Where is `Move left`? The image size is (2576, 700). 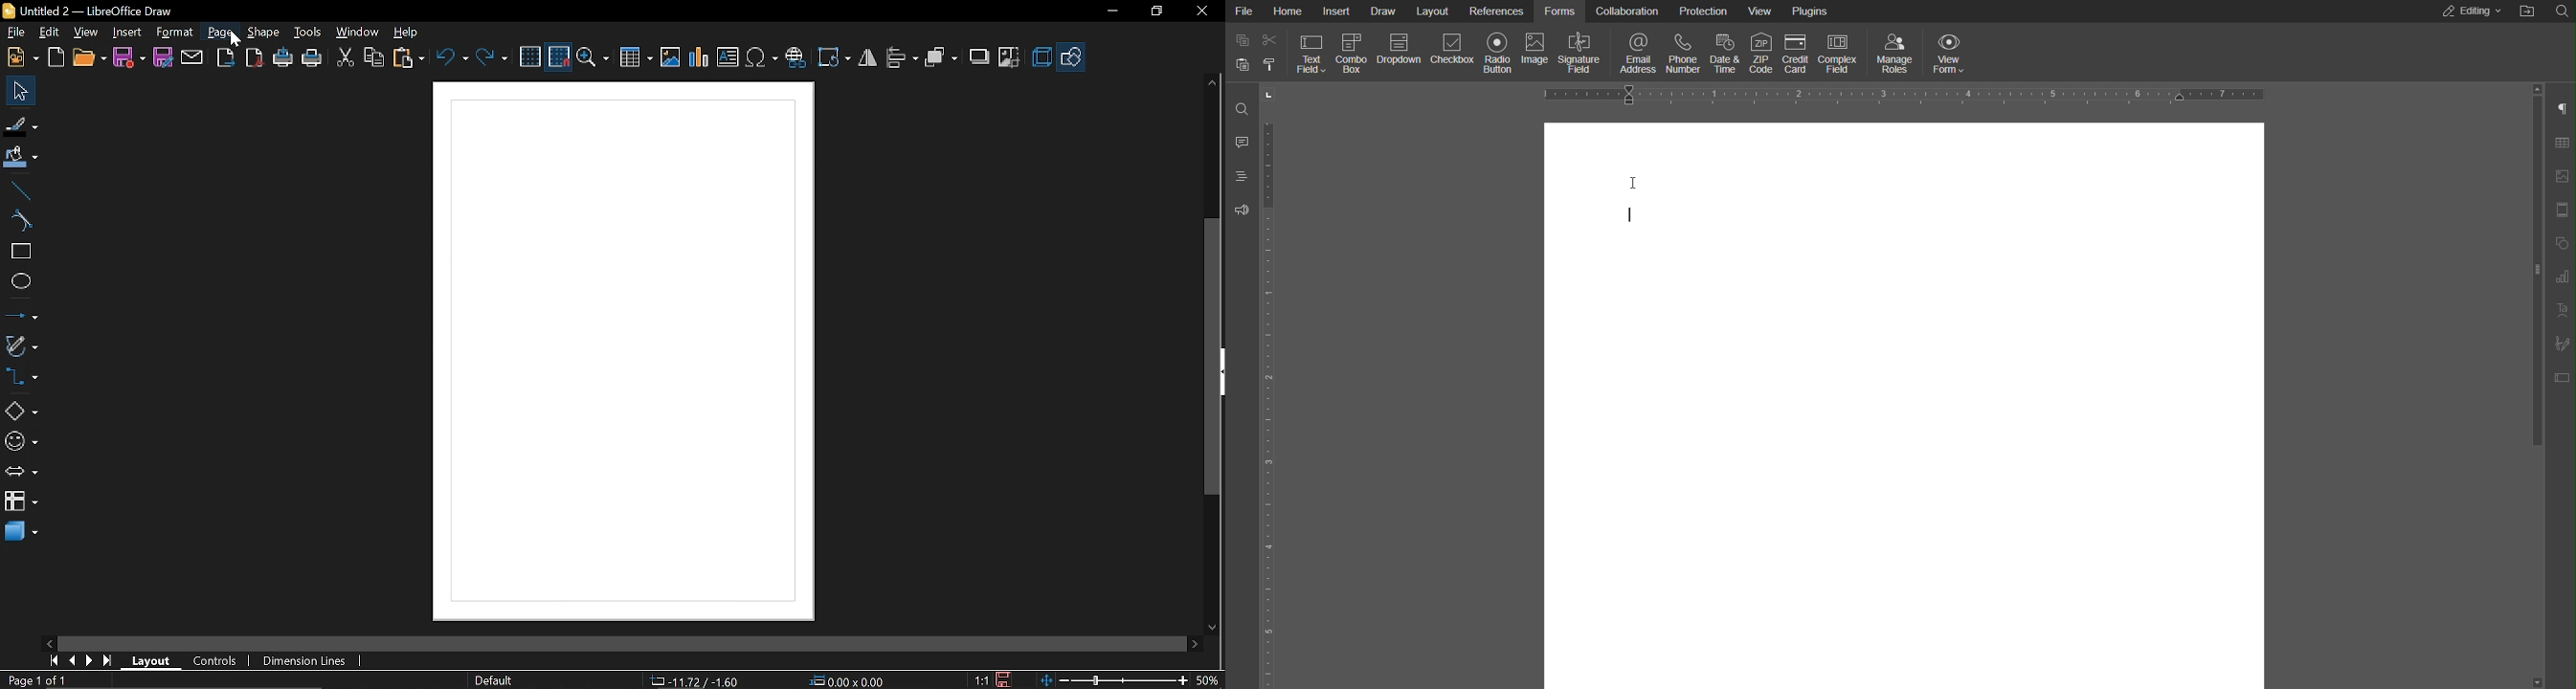
Move left is located at coordinates (47, 642).